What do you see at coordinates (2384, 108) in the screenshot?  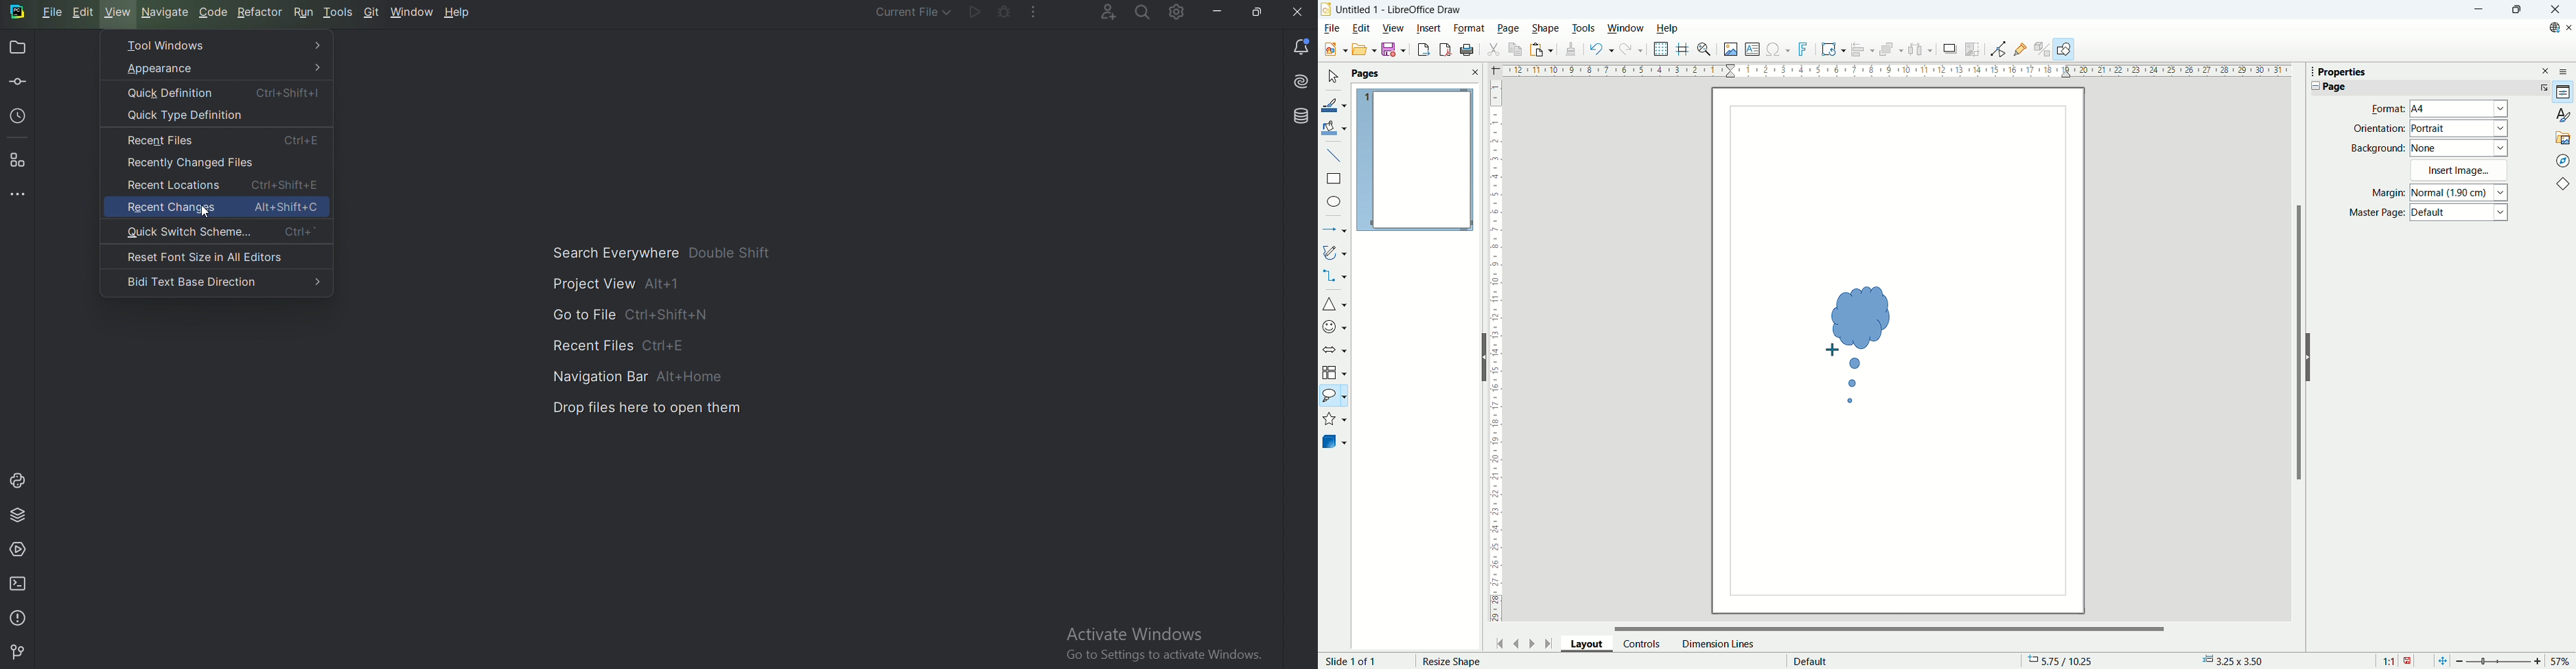 I see `Format` at bounding box center [2384, 108].